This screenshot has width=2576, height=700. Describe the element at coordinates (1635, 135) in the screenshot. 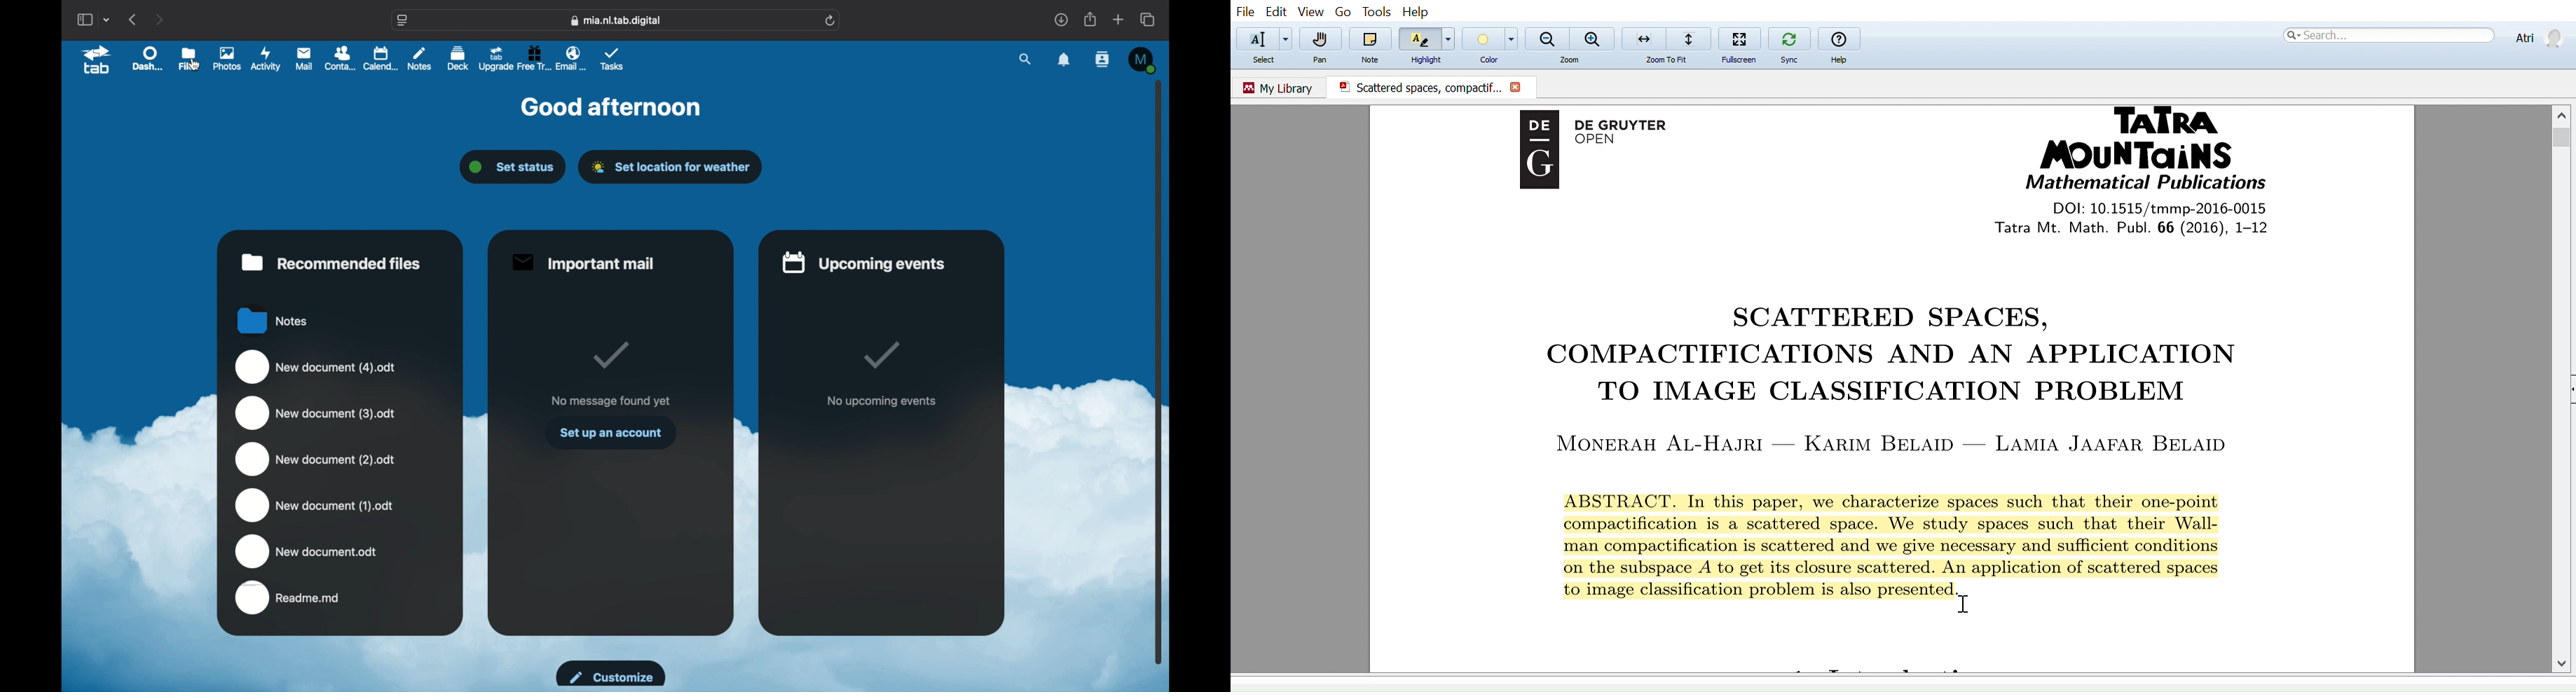

I see `De Gruyter OPEN` at that location.